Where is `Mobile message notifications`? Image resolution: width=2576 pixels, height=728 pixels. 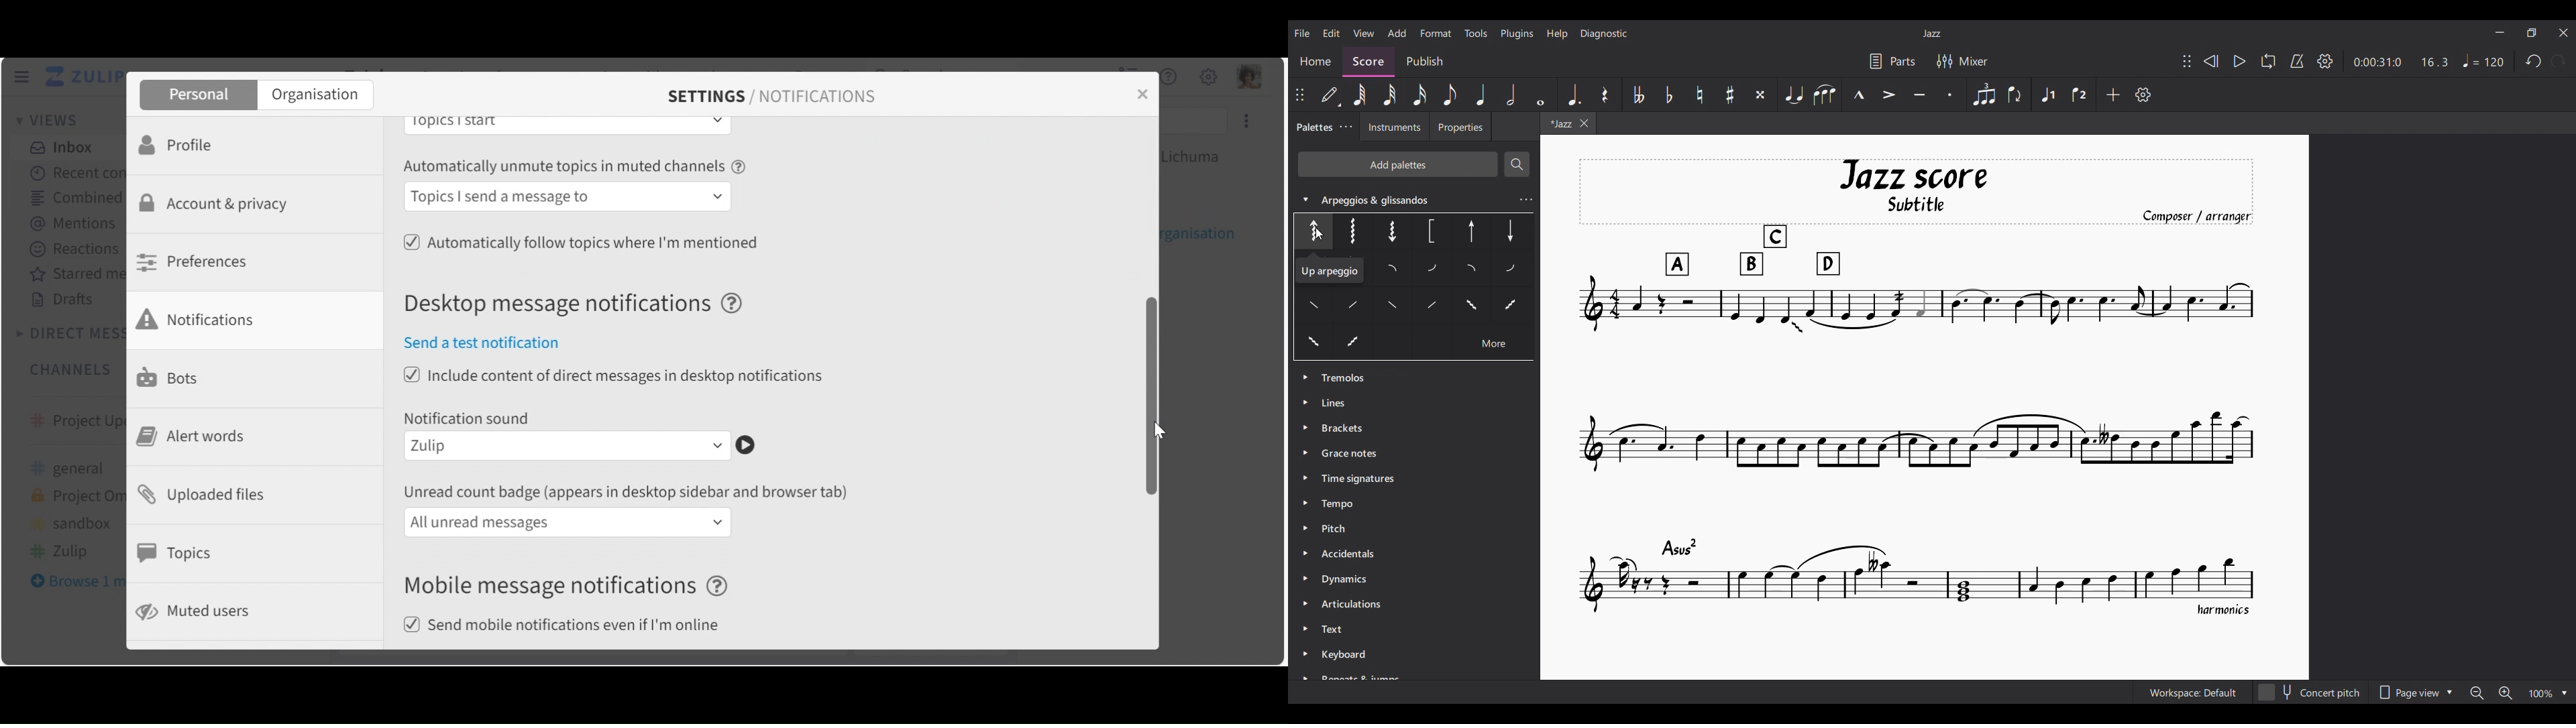
Mobile message notifications is located at coordinates (570, 587).